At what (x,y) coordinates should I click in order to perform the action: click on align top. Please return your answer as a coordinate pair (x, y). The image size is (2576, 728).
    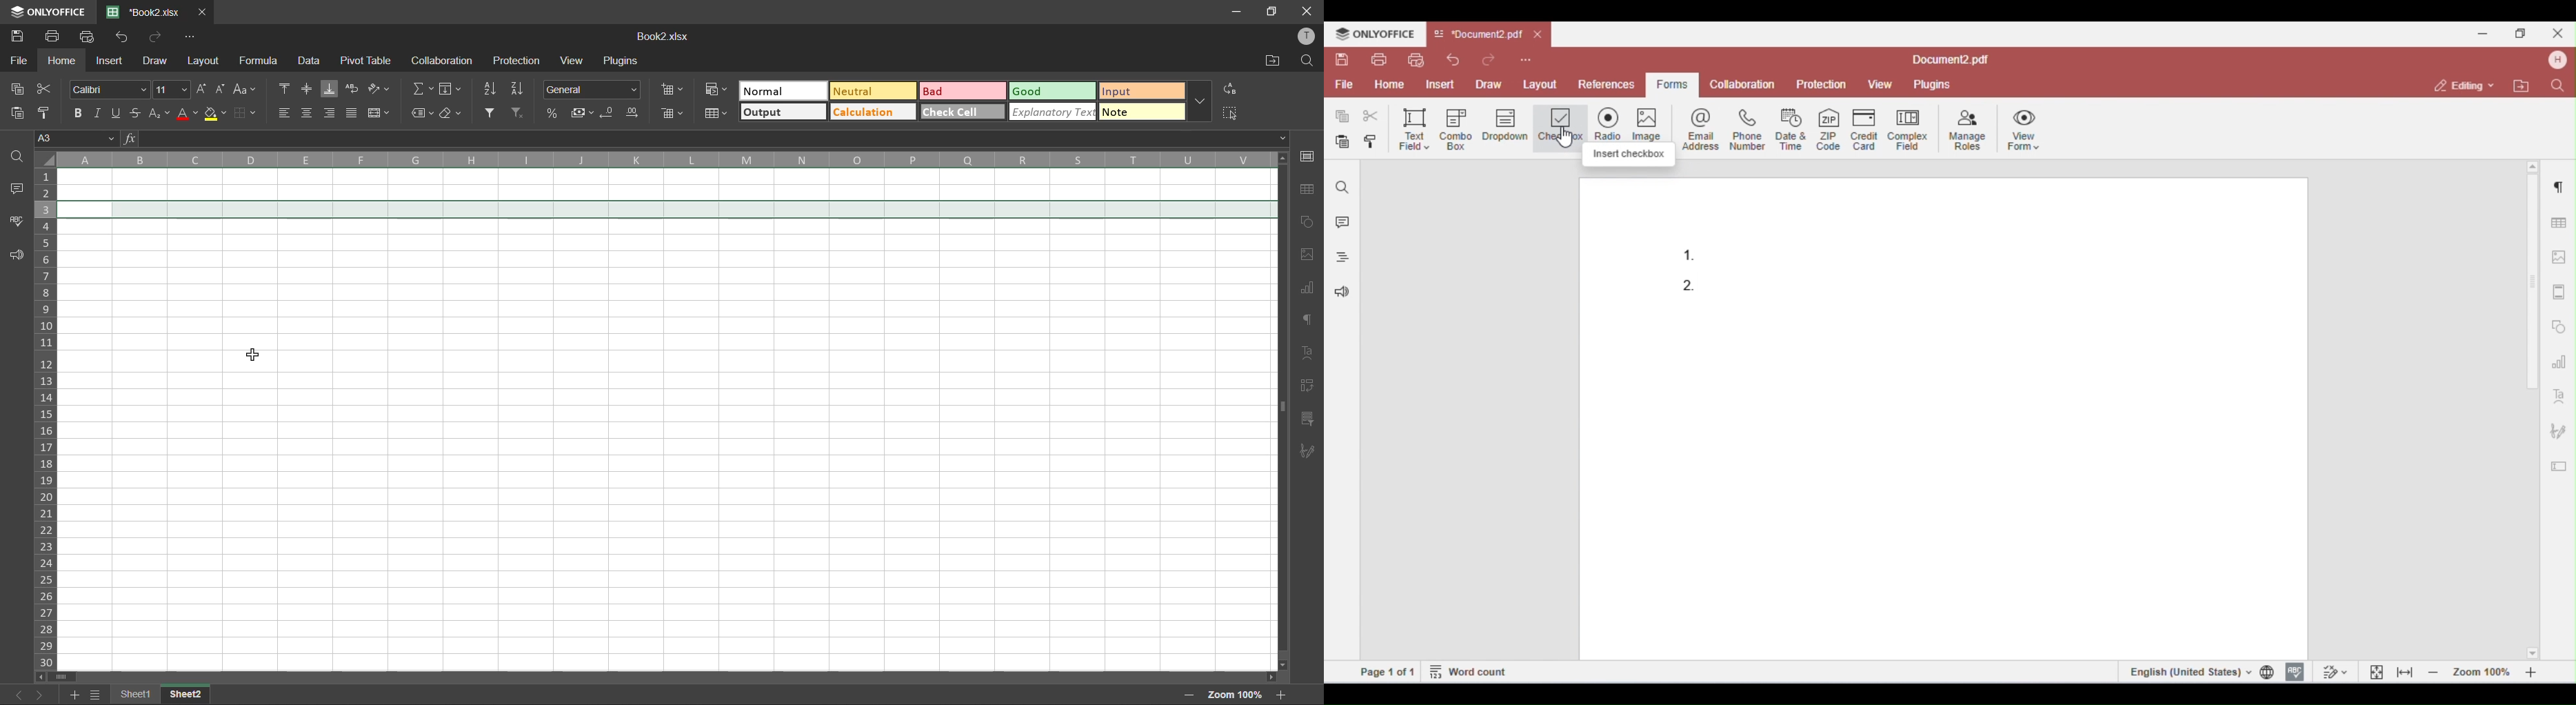
    Looking at the image, I should click on (284, 88).